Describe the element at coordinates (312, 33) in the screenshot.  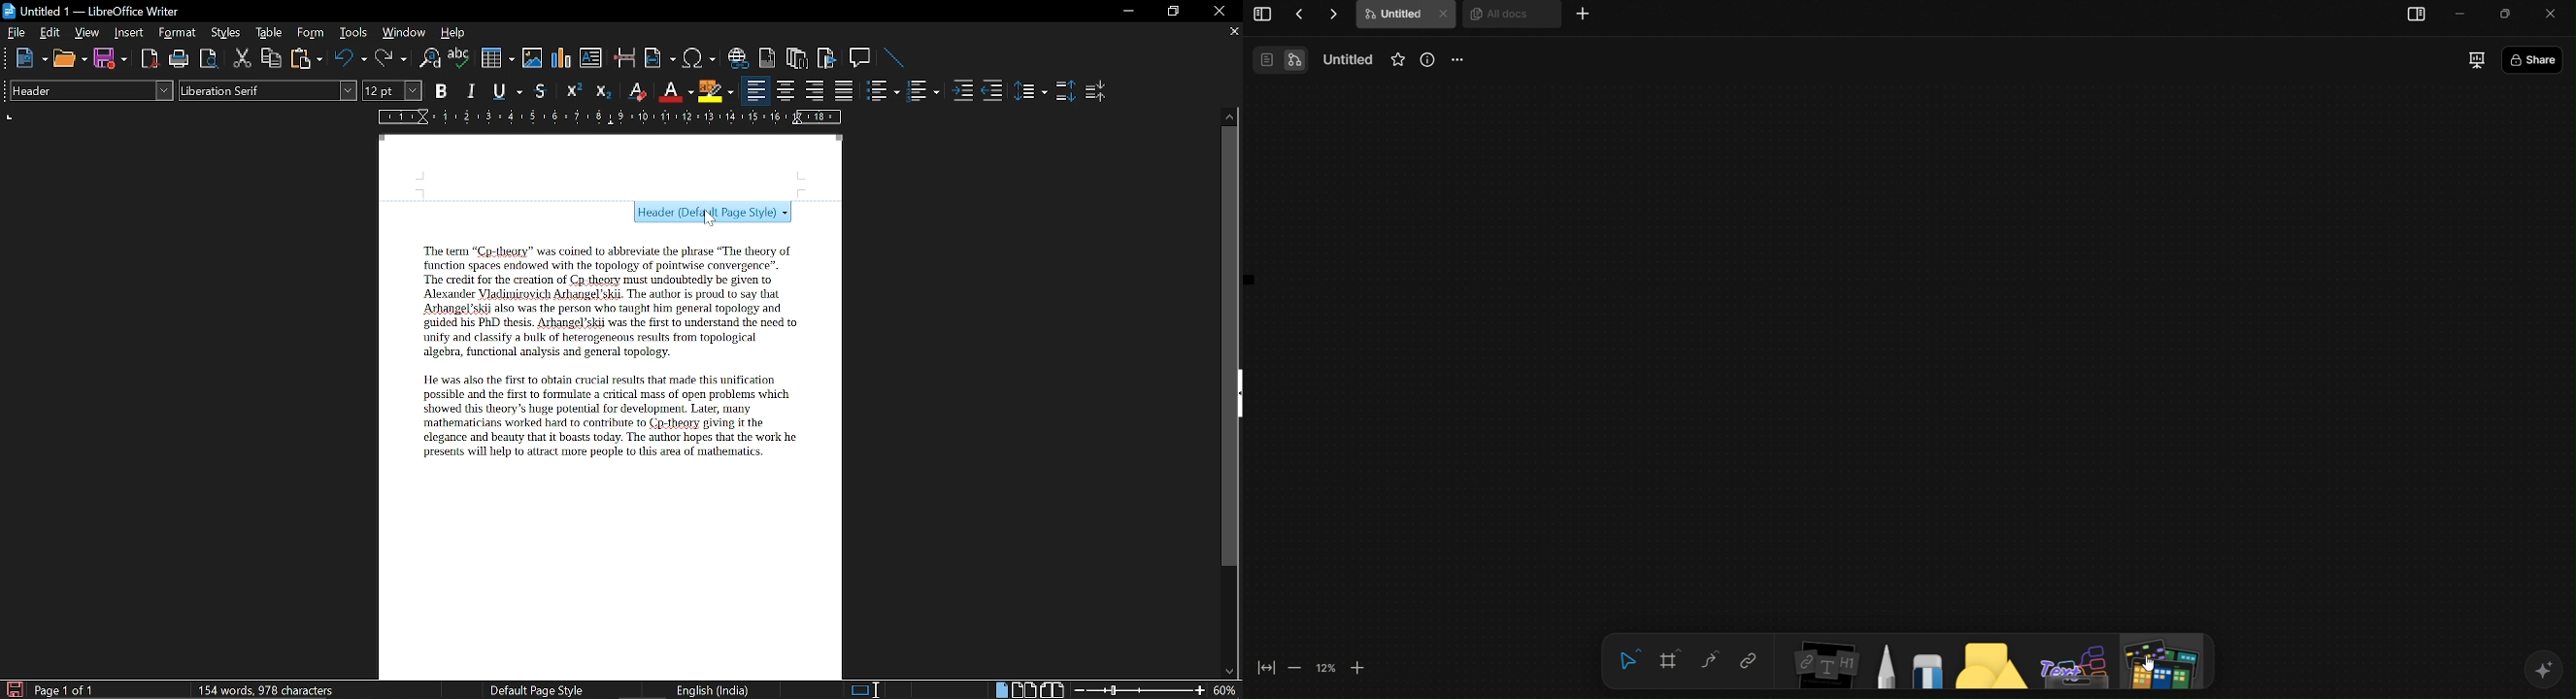
I see `Form` at that location.